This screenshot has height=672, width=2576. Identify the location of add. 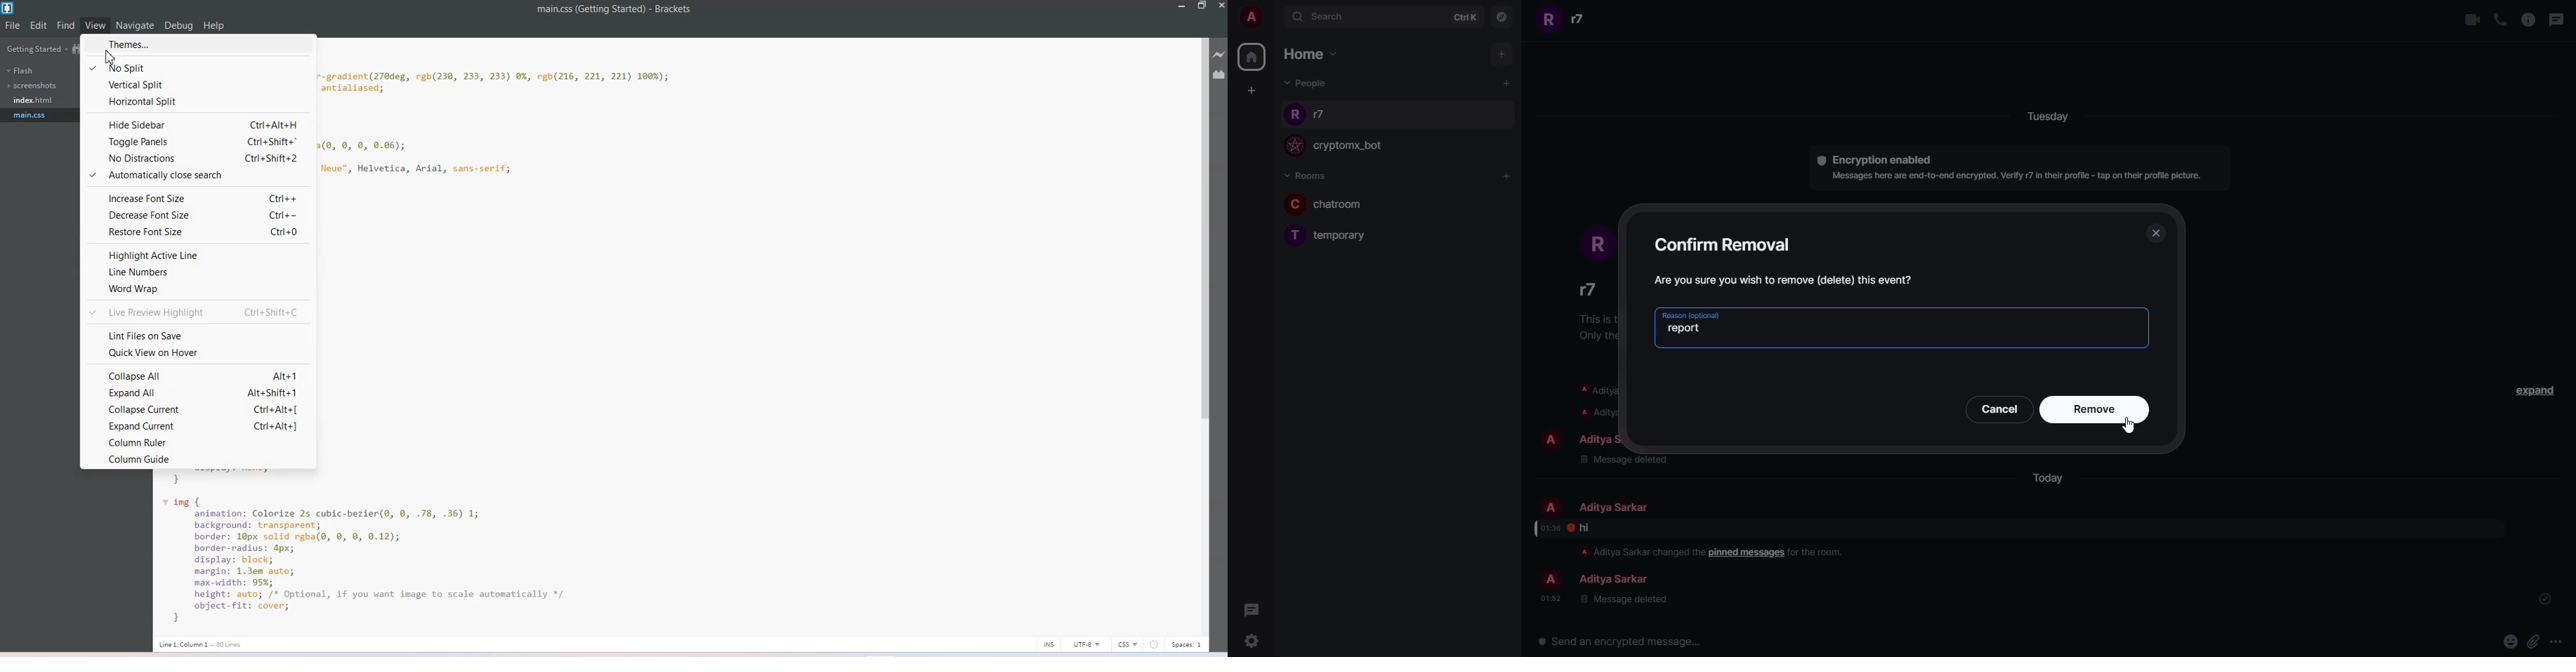
(1501, 52).